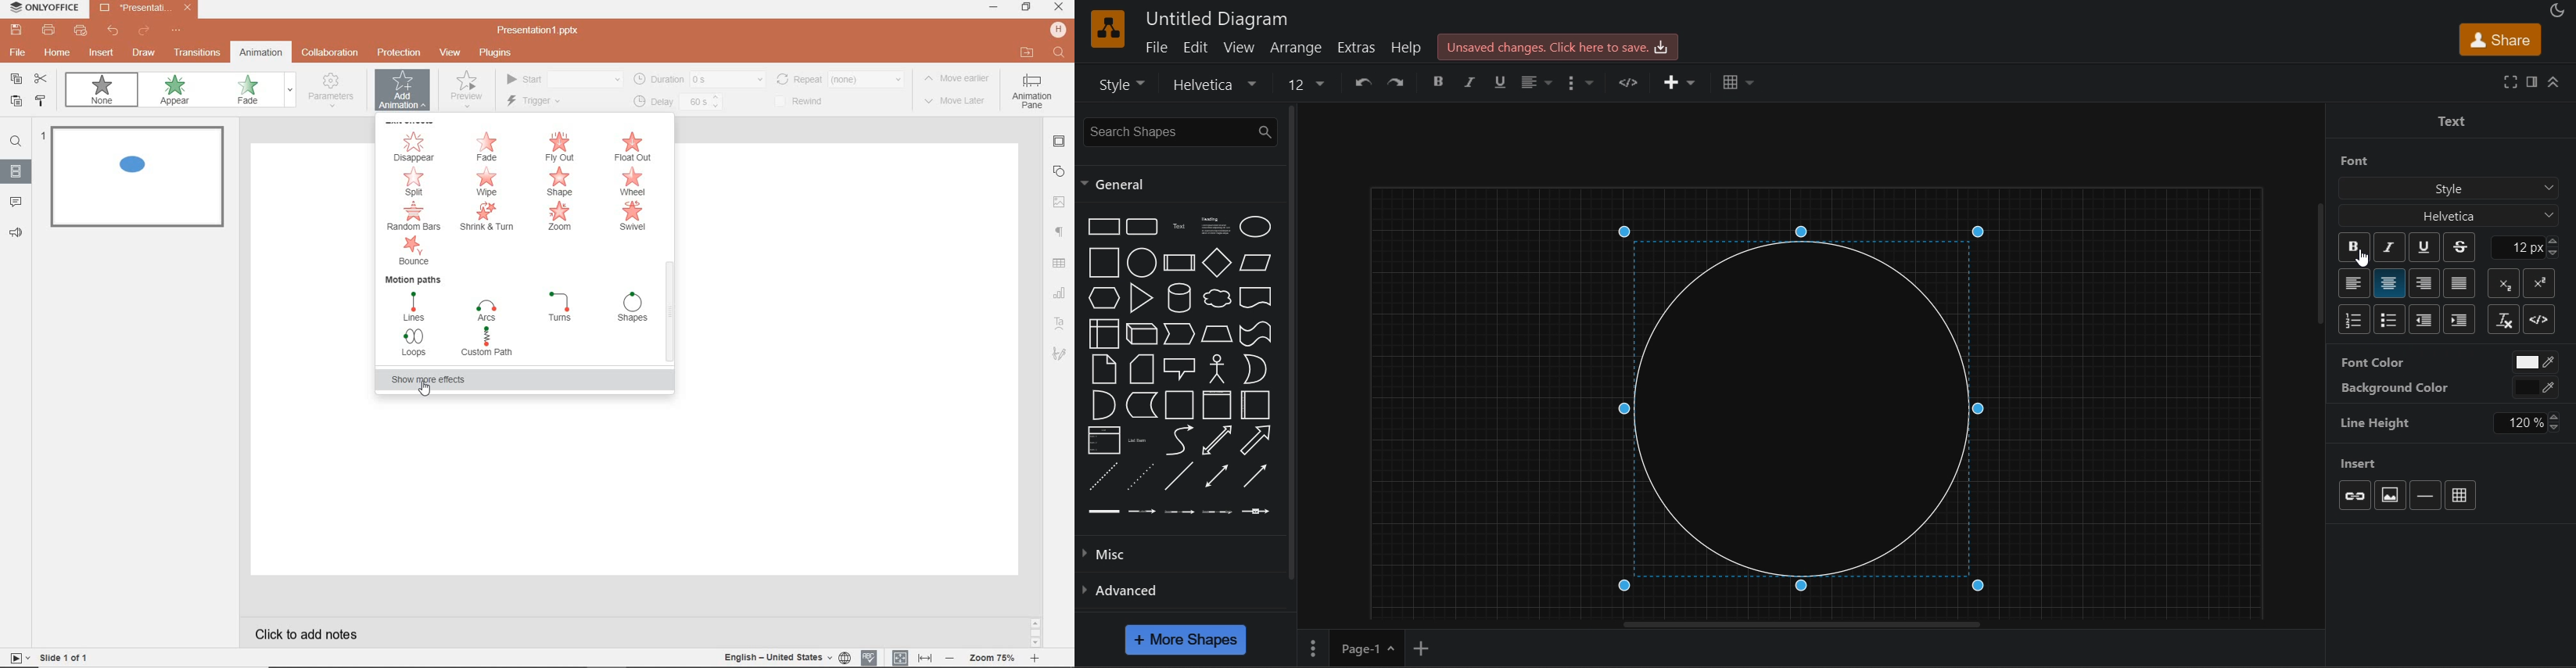  What do you see at coordinates (562, 218) in the screenshot?
I see `ZOOM` at bounding box center [562, 218].